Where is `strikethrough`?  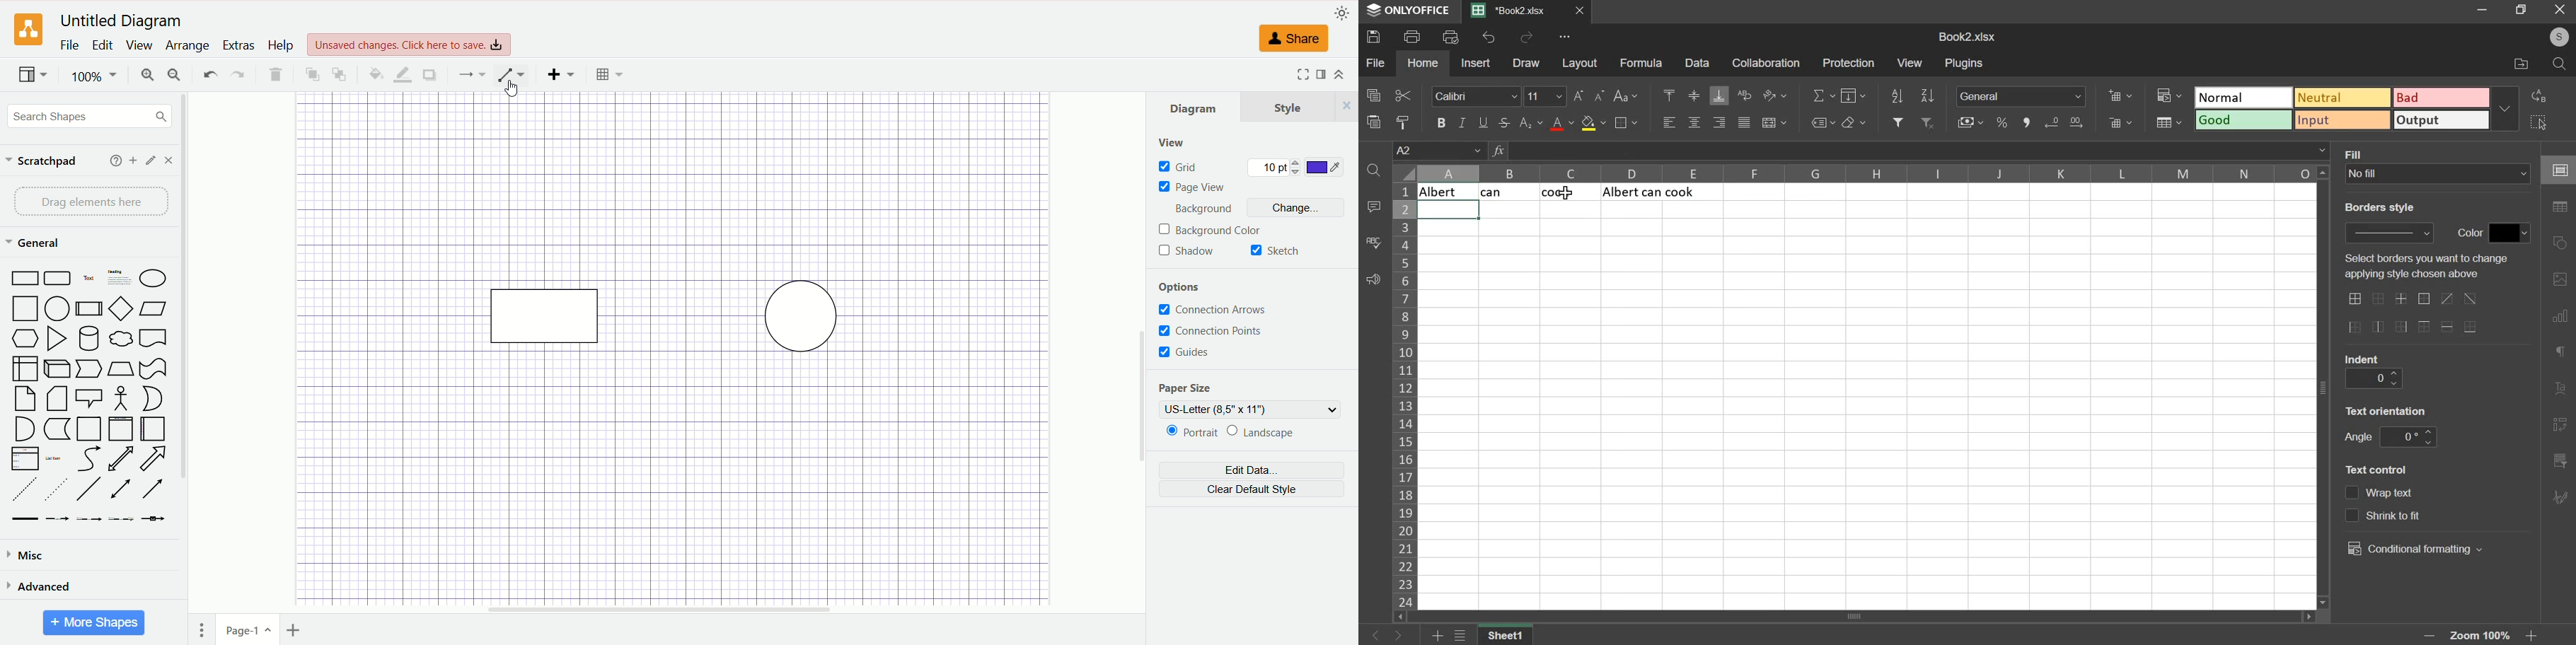 strikethrough is located at coordinates (1503, 122).